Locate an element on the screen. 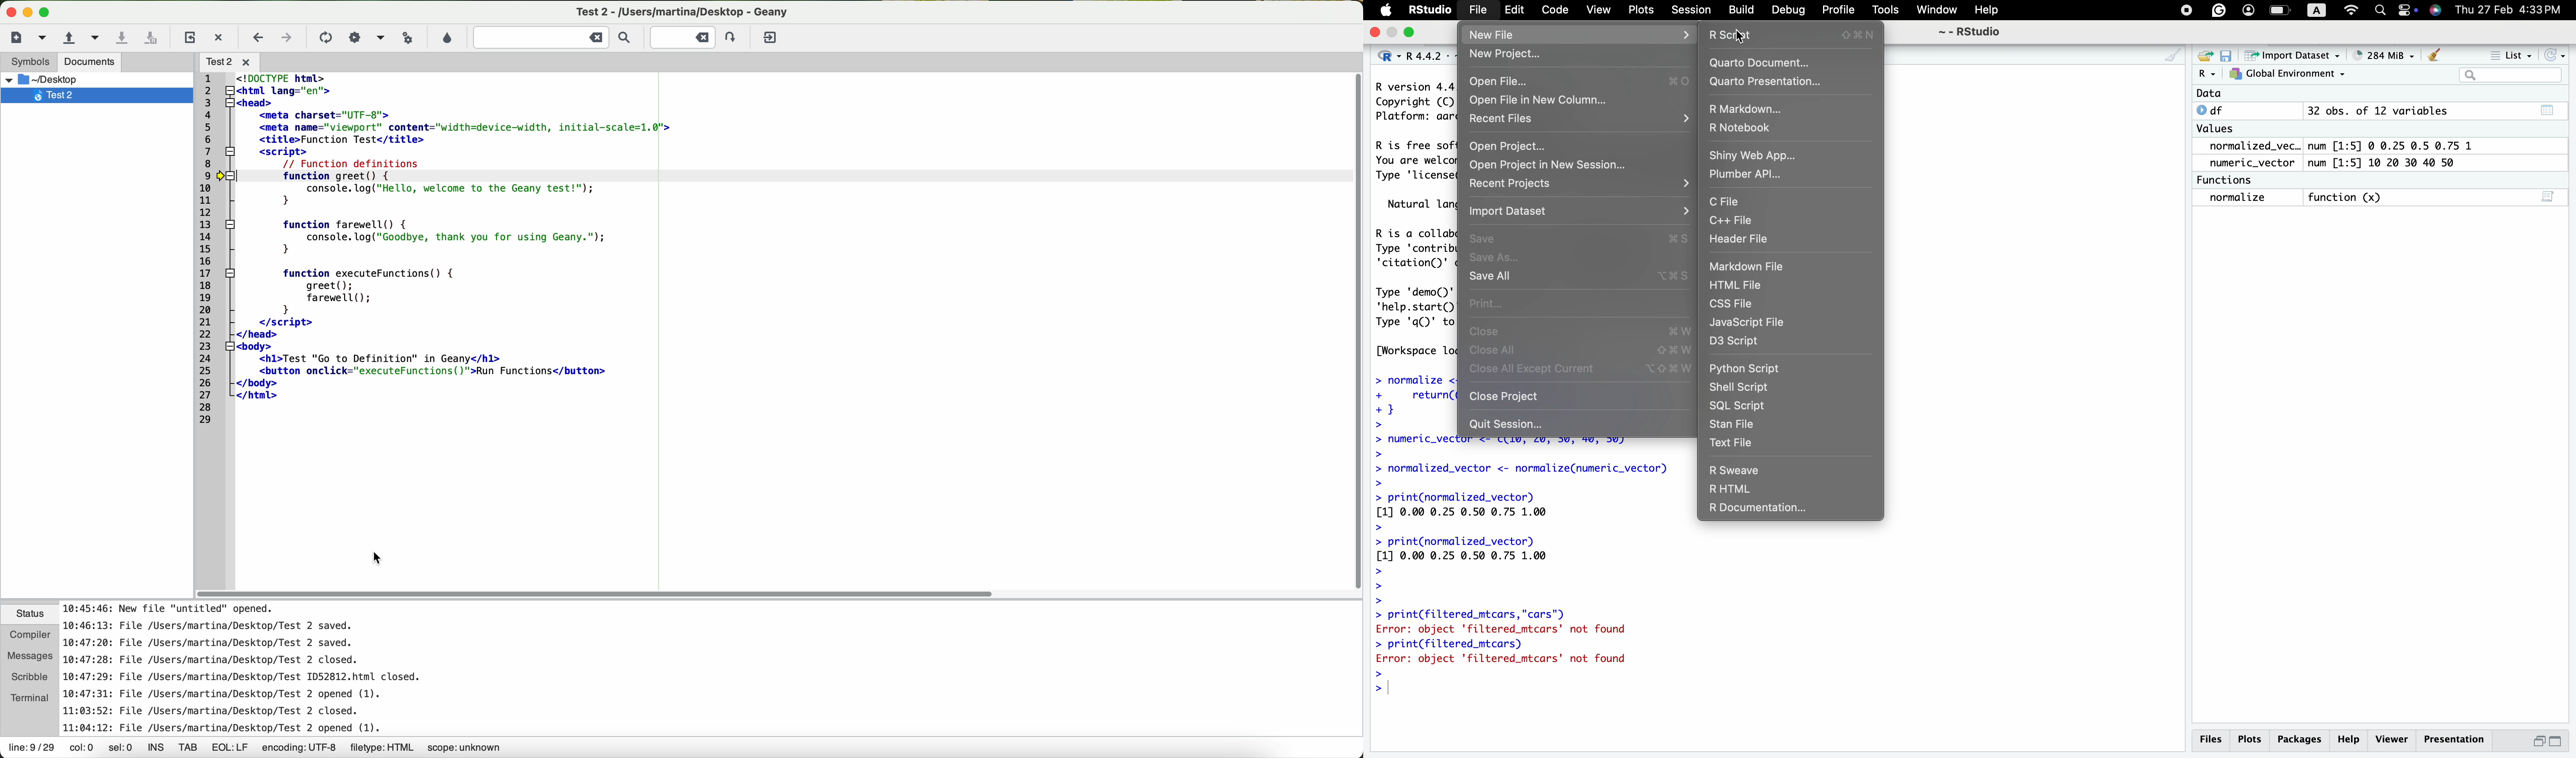  Tools is located at coordinates (1887, 9).